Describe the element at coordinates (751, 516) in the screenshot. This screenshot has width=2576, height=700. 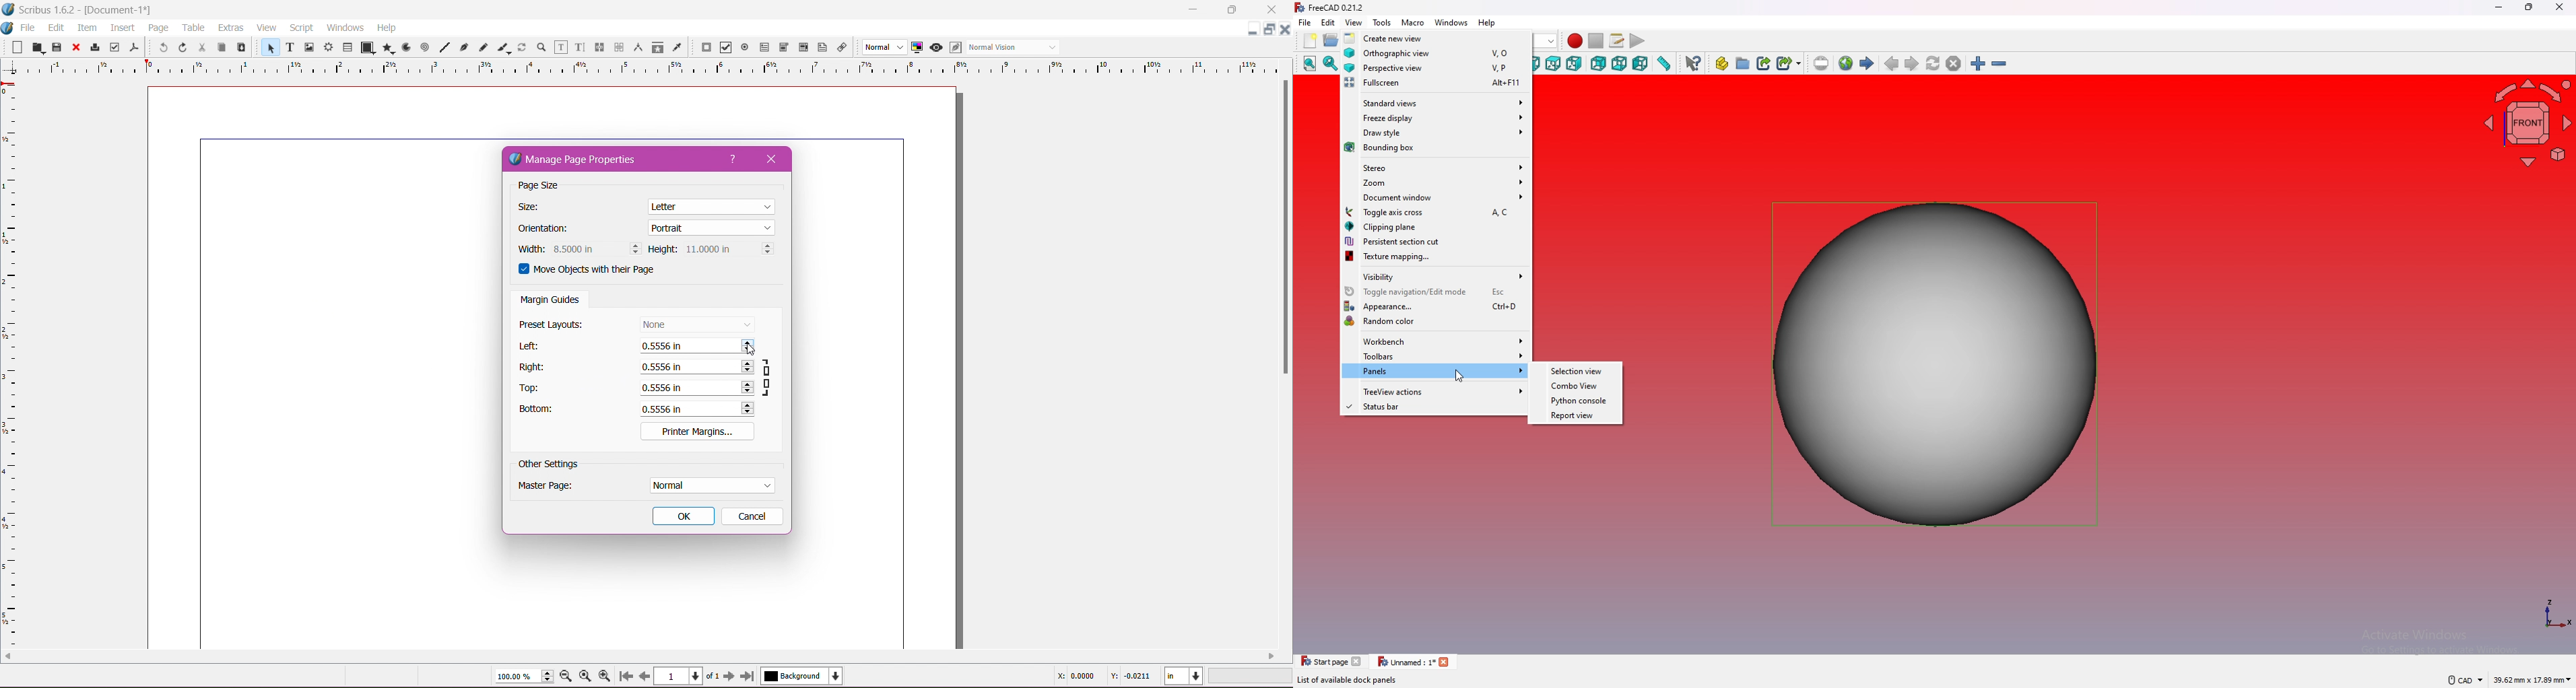
I see `Cancel` at that location.